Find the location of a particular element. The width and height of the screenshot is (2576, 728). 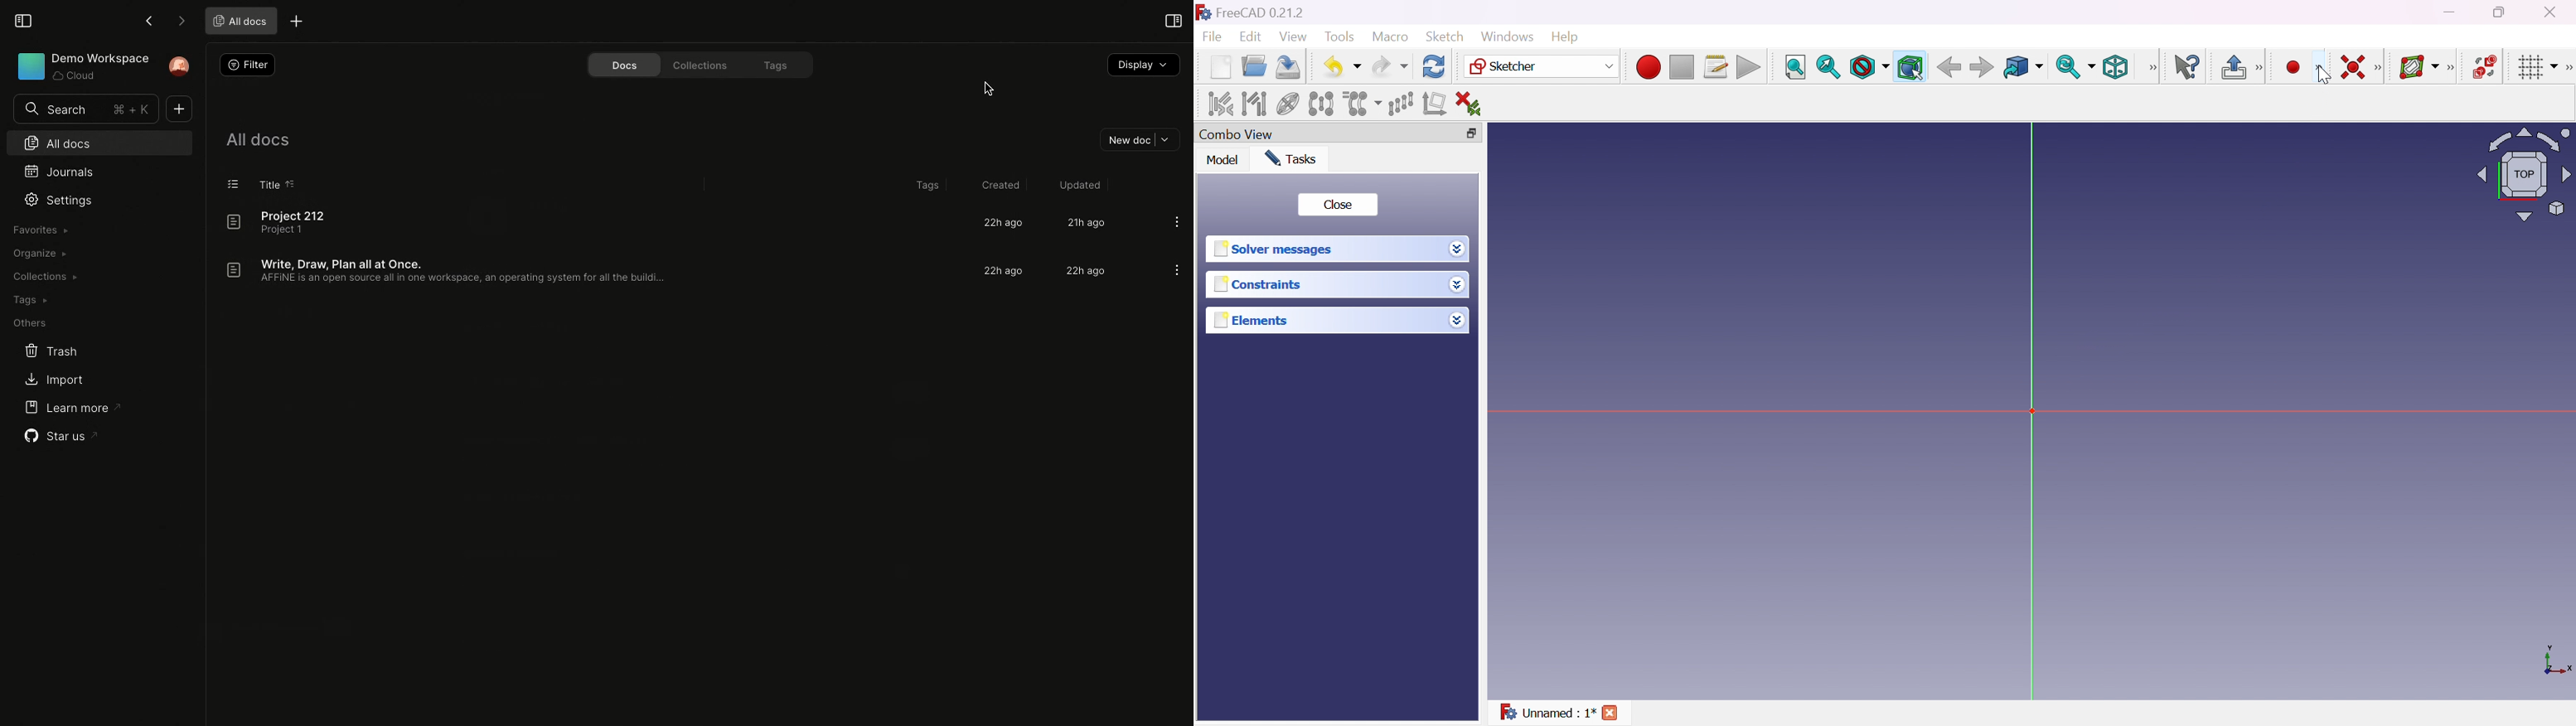

Sketcher -spline tools is located at coordinates (2453, 68).